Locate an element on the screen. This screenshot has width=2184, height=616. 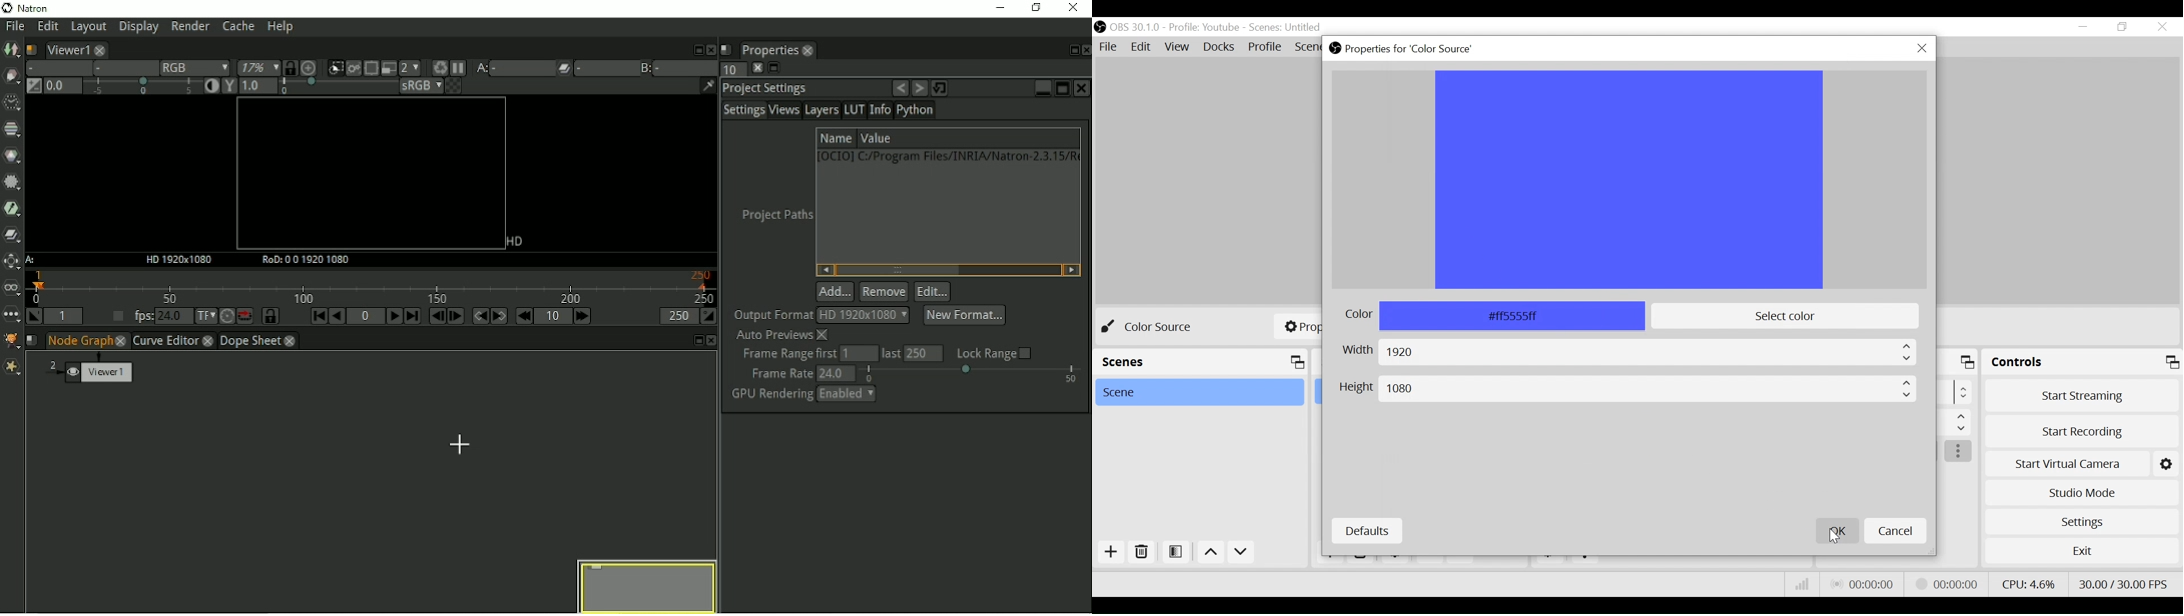
Exit is located at coordinates (2082, 554).